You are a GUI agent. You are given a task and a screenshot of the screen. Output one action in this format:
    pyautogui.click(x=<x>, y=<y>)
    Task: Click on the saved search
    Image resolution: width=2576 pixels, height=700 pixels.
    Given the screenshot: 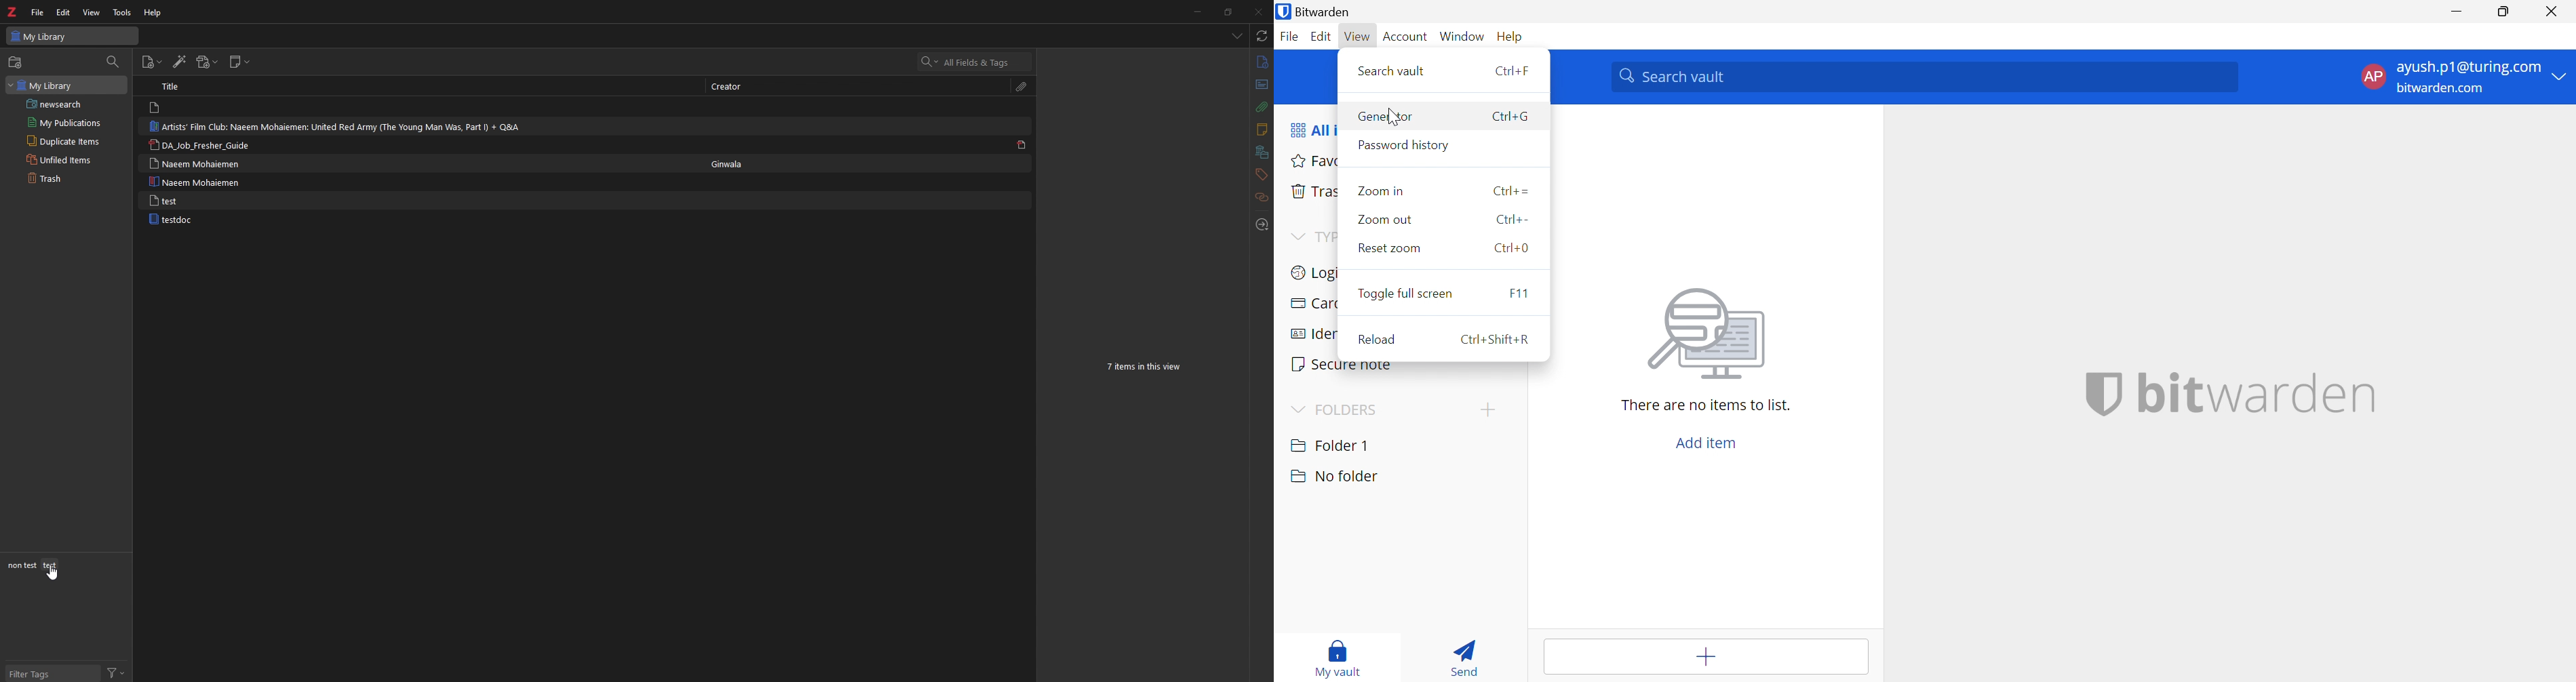 What is the action you would take?
    pyautogui.click(x=70, y=104)
    